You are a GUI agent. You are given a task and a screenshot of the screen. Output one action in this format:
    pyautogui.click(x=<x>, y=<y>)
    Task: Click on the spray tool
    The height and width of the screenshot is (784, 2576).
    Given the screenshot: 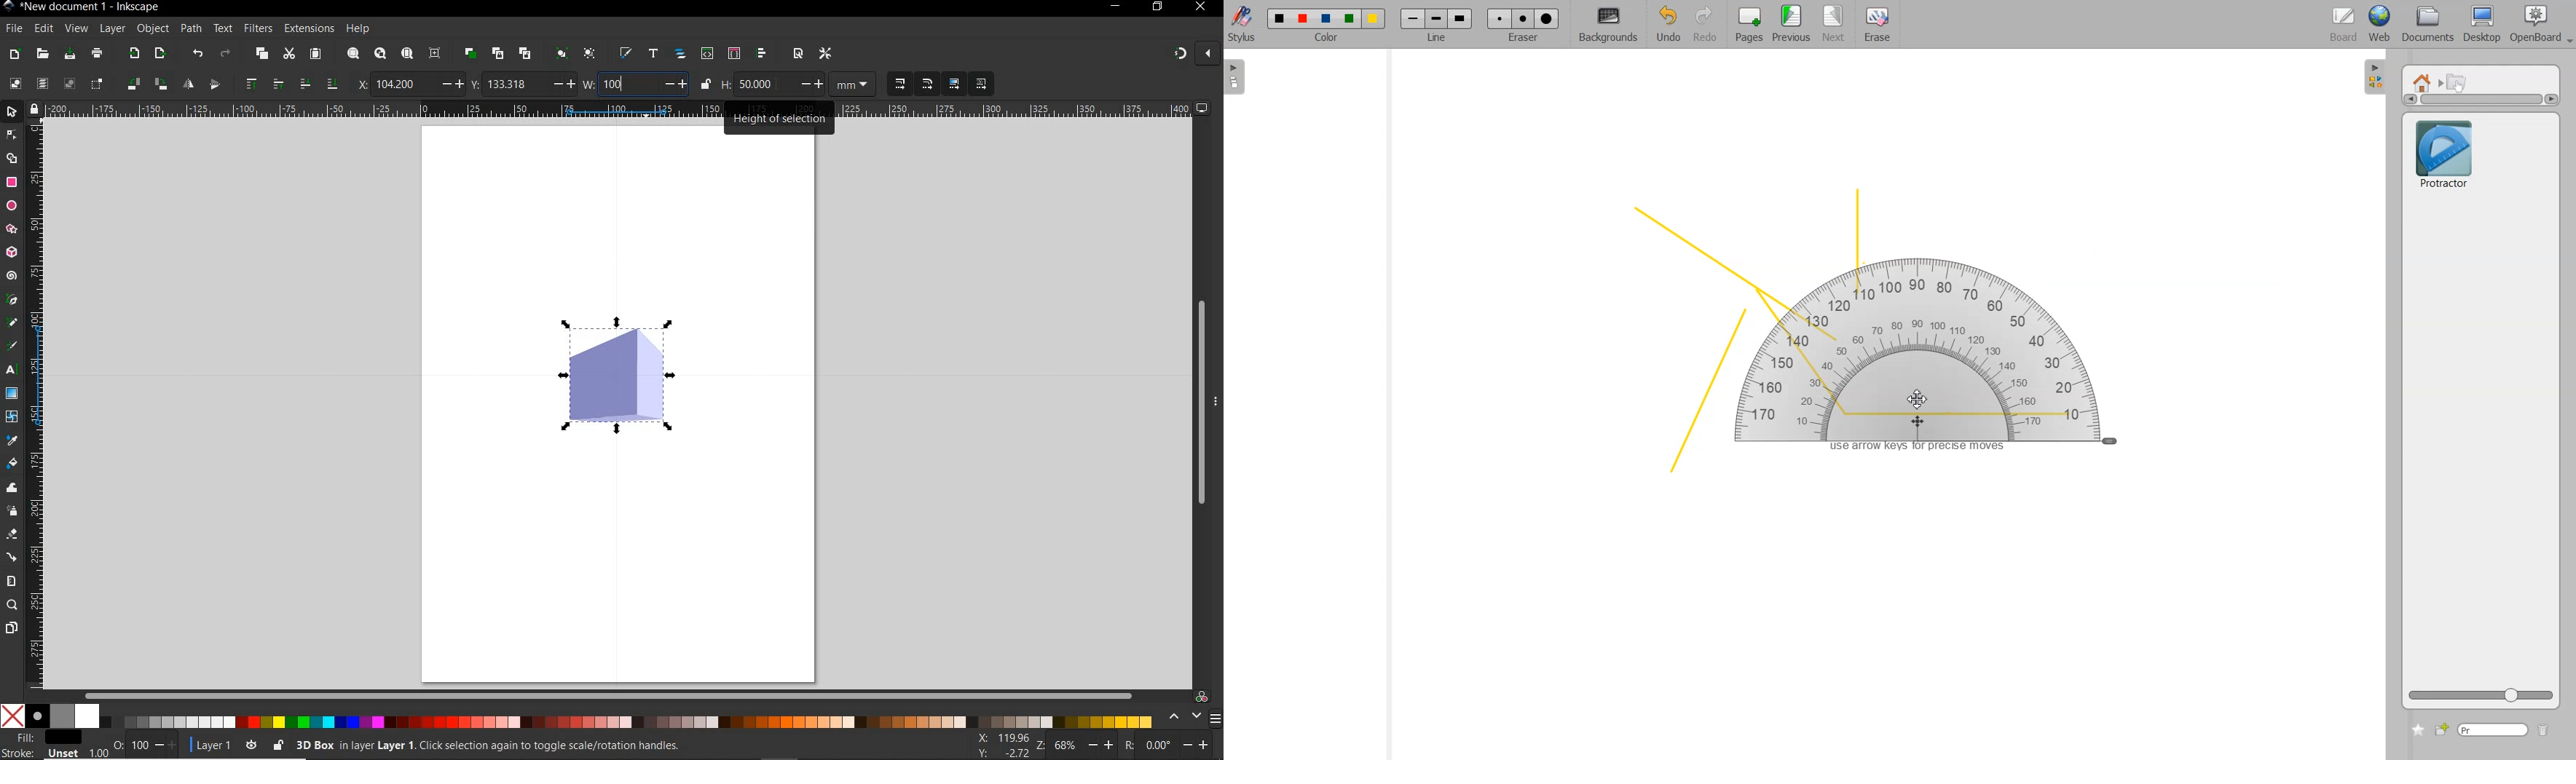 What is the action you would take?
    pyautogui.click(x=13, y=510)
    